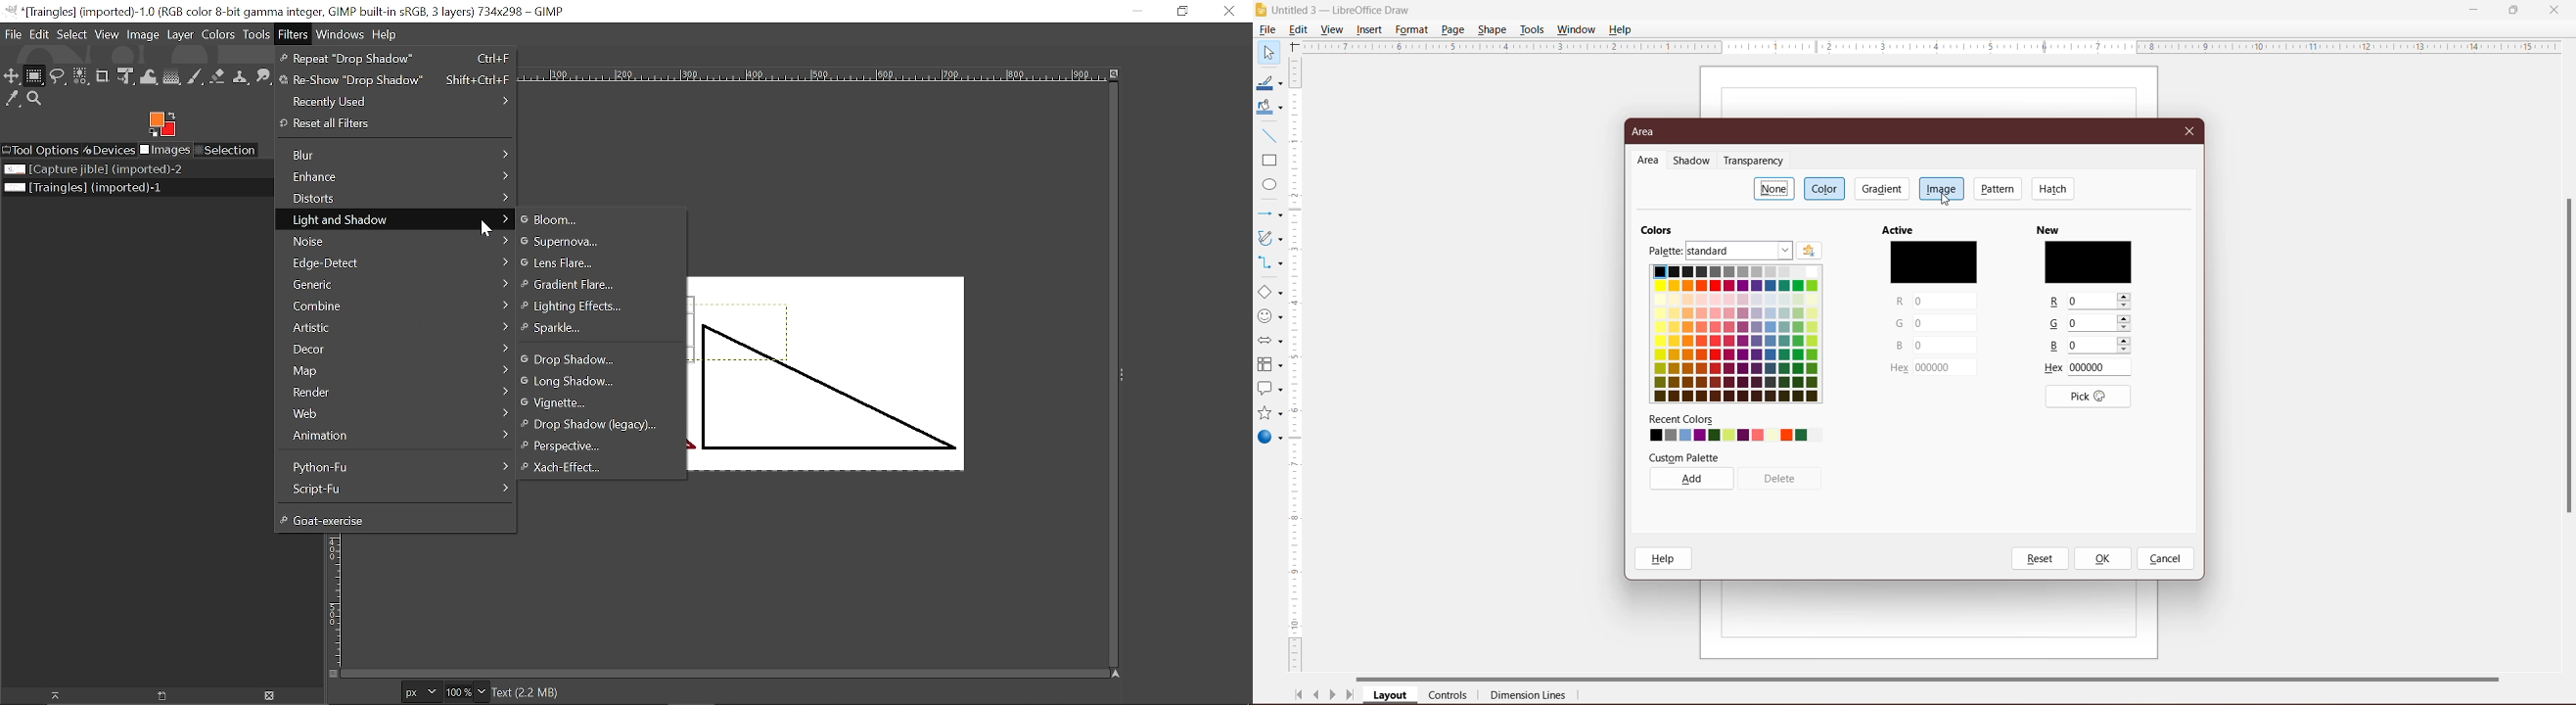 The width and height of the screenshot is (2576, 728). What do you see at coordinates (1268, 161) in the screenshot?
I see `Rectangle` at bounding box center [1268, 161].